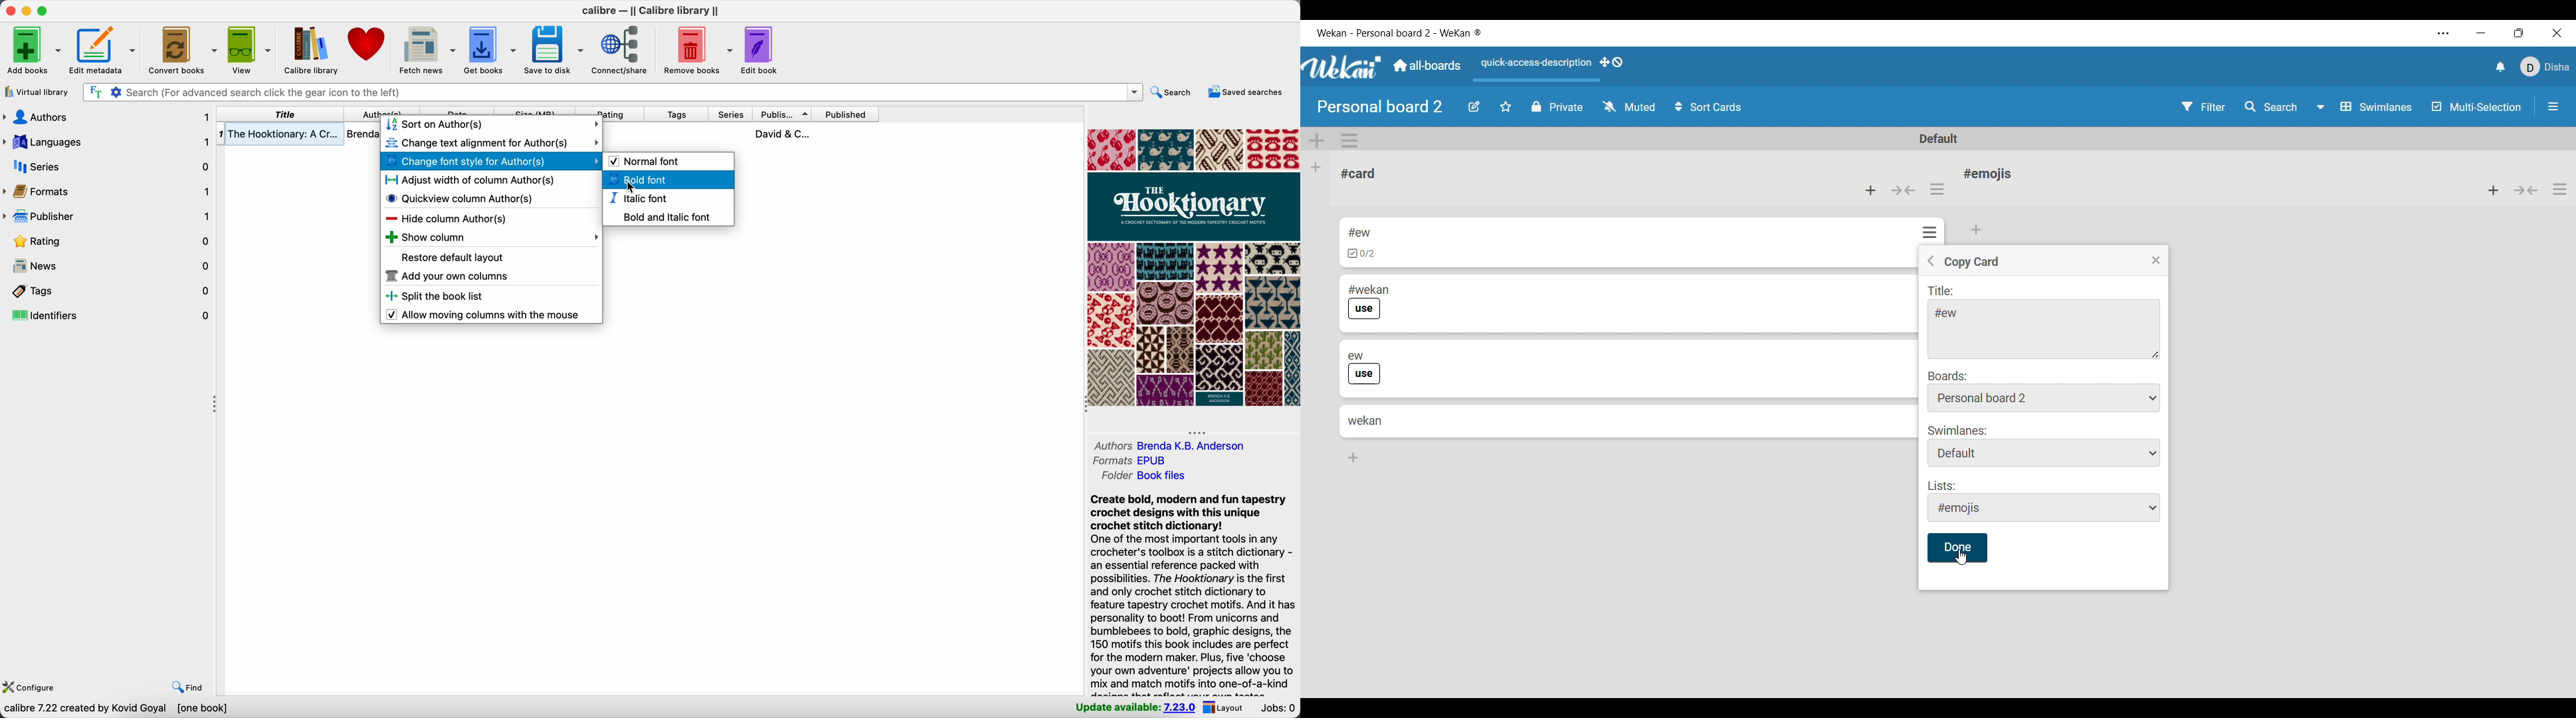 The image size is (2576, 728). What do you see at coordinates (654, 12) in the screenshot?
I see `Calibre` at bounding box center [654, 12].